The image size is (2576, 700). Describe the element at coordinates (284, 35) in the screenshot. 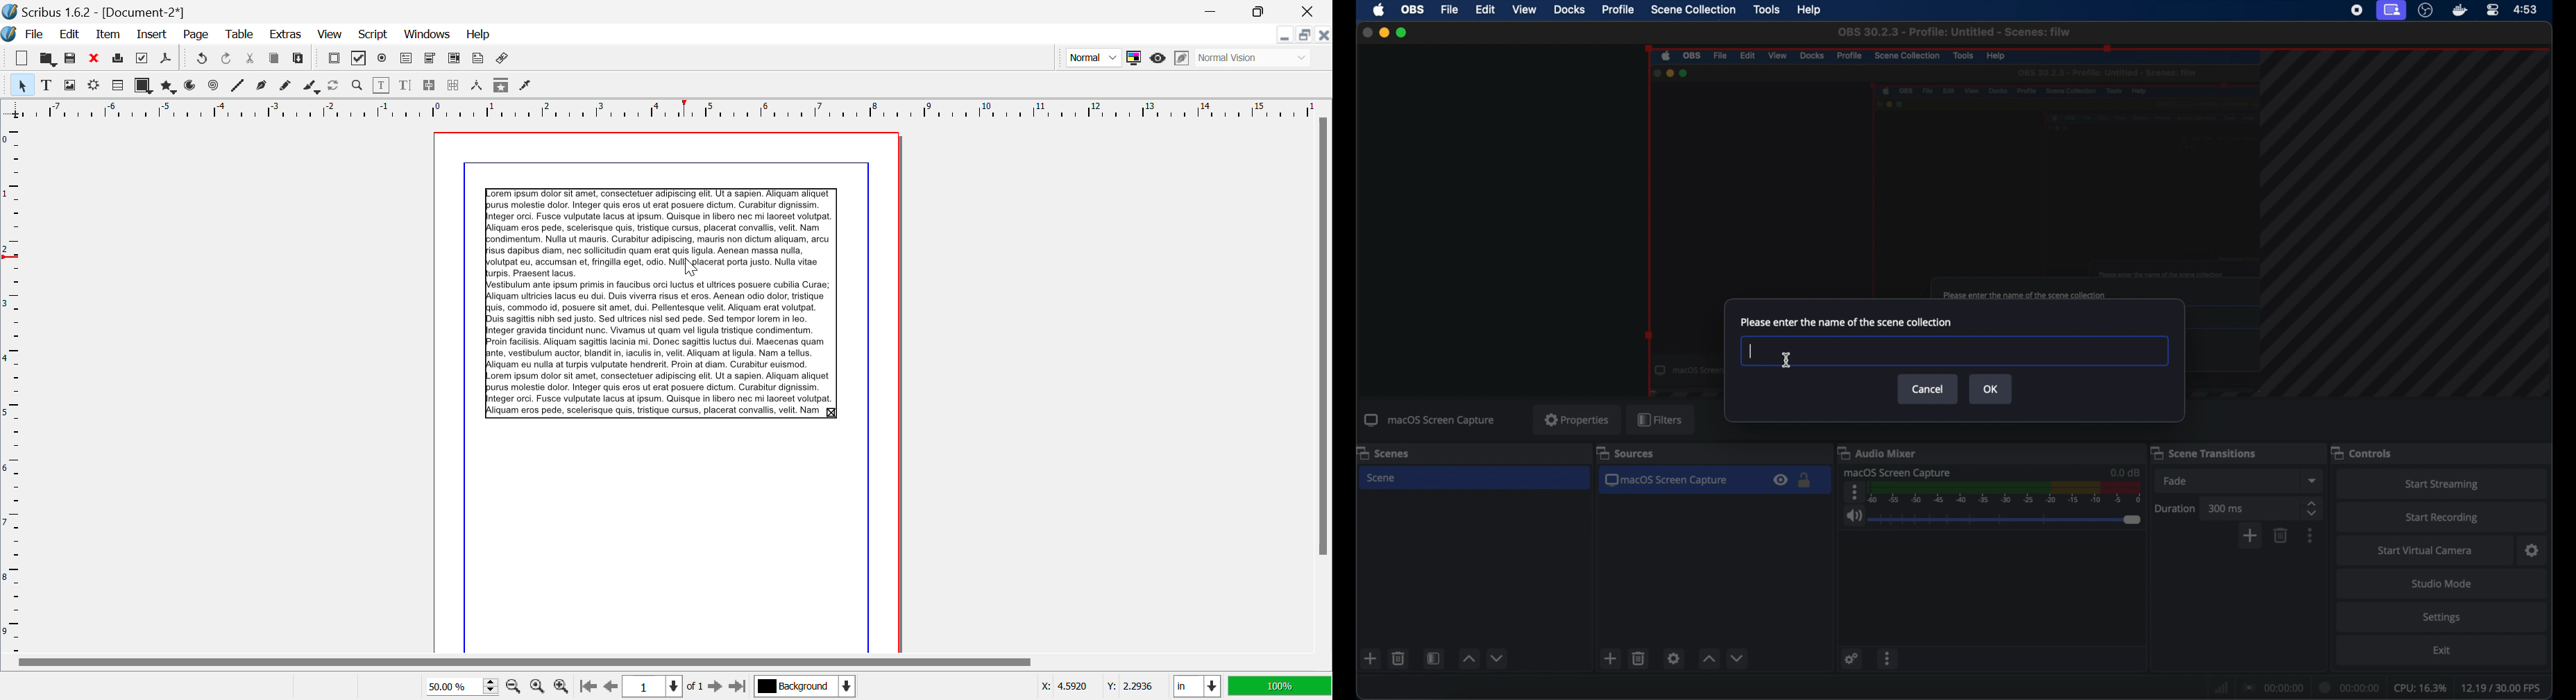

I see `Extras` at that location.